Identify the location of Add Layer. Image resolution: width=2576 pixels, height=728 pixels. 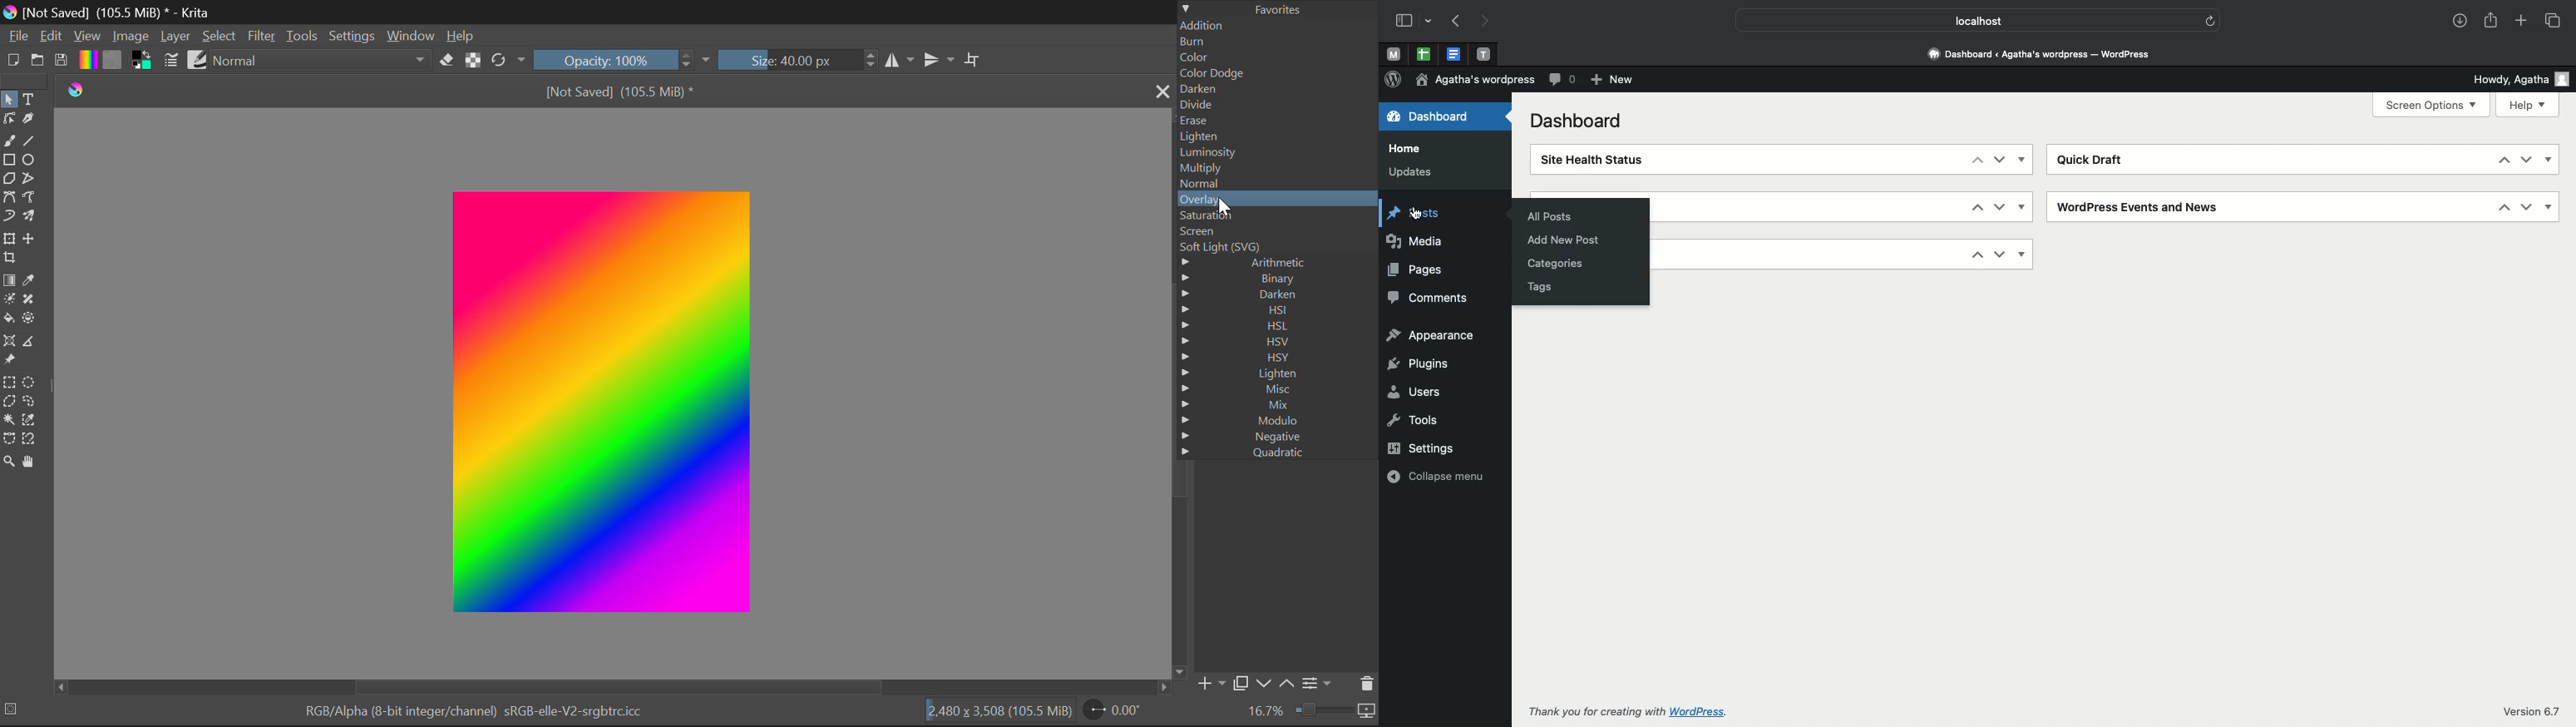
(1211, 682).